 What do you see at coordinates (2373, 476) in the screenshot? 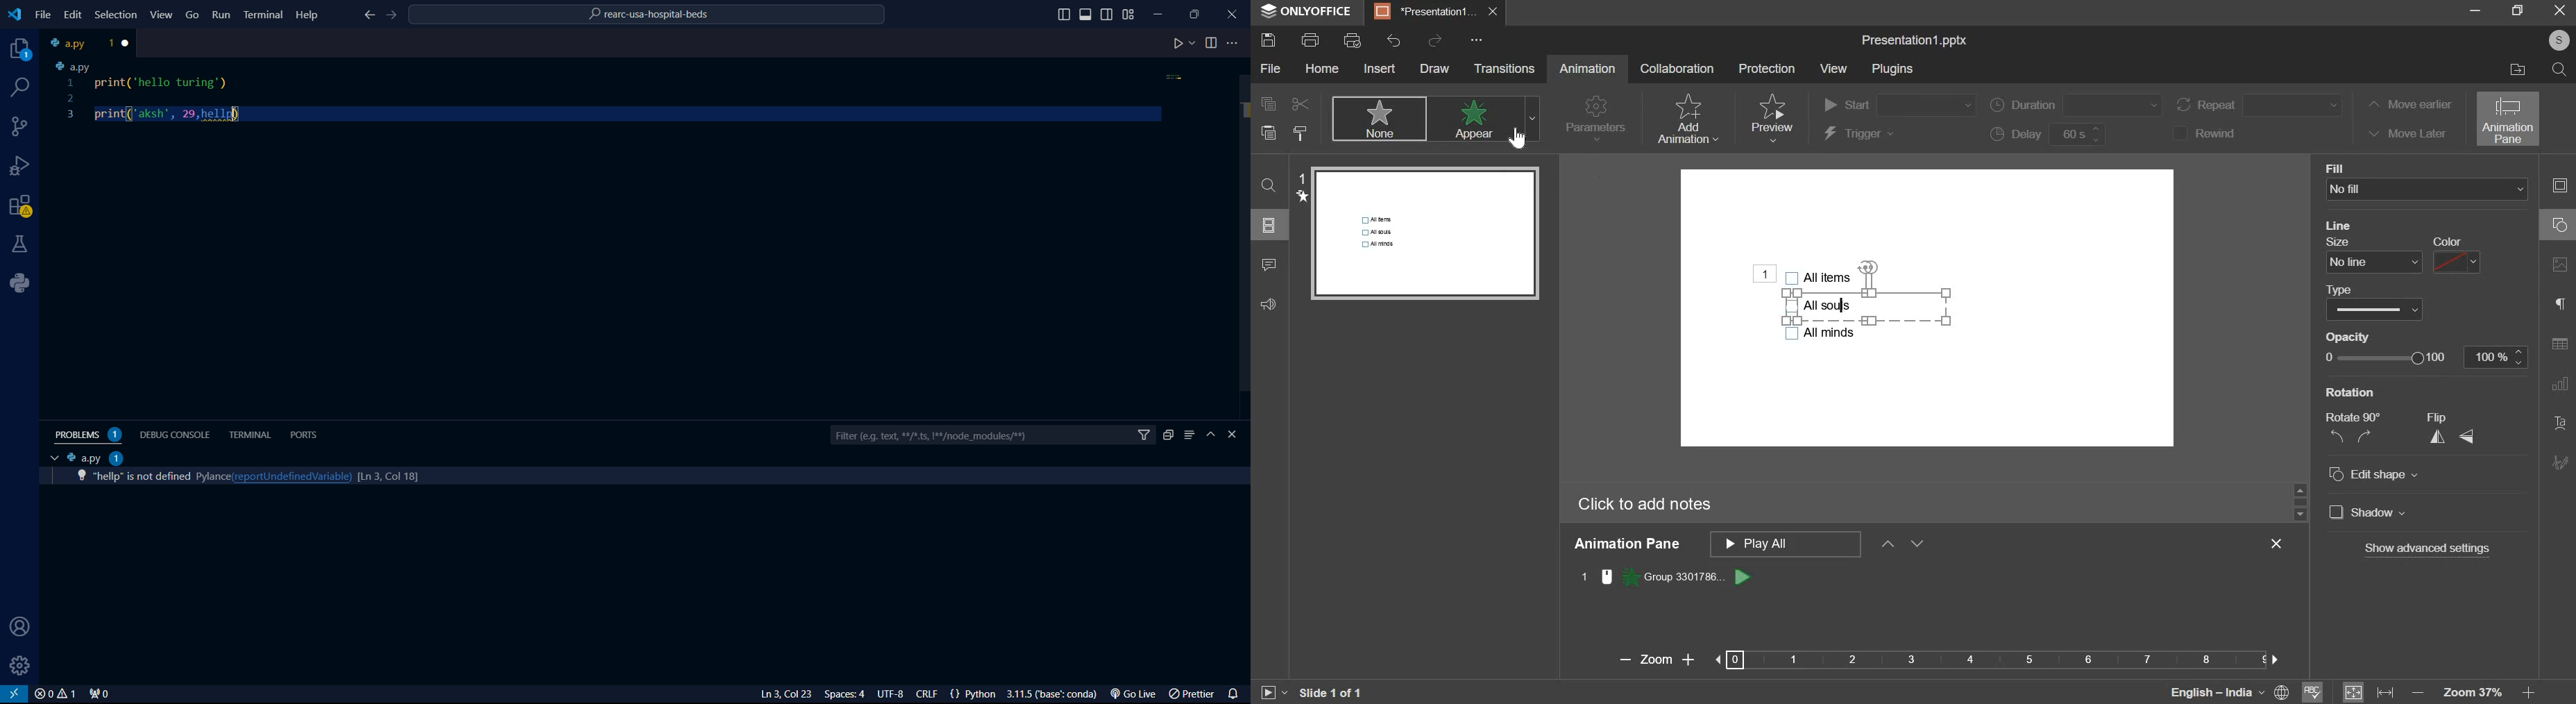
I see `Edit shape` at bounding box center [2373, 476].